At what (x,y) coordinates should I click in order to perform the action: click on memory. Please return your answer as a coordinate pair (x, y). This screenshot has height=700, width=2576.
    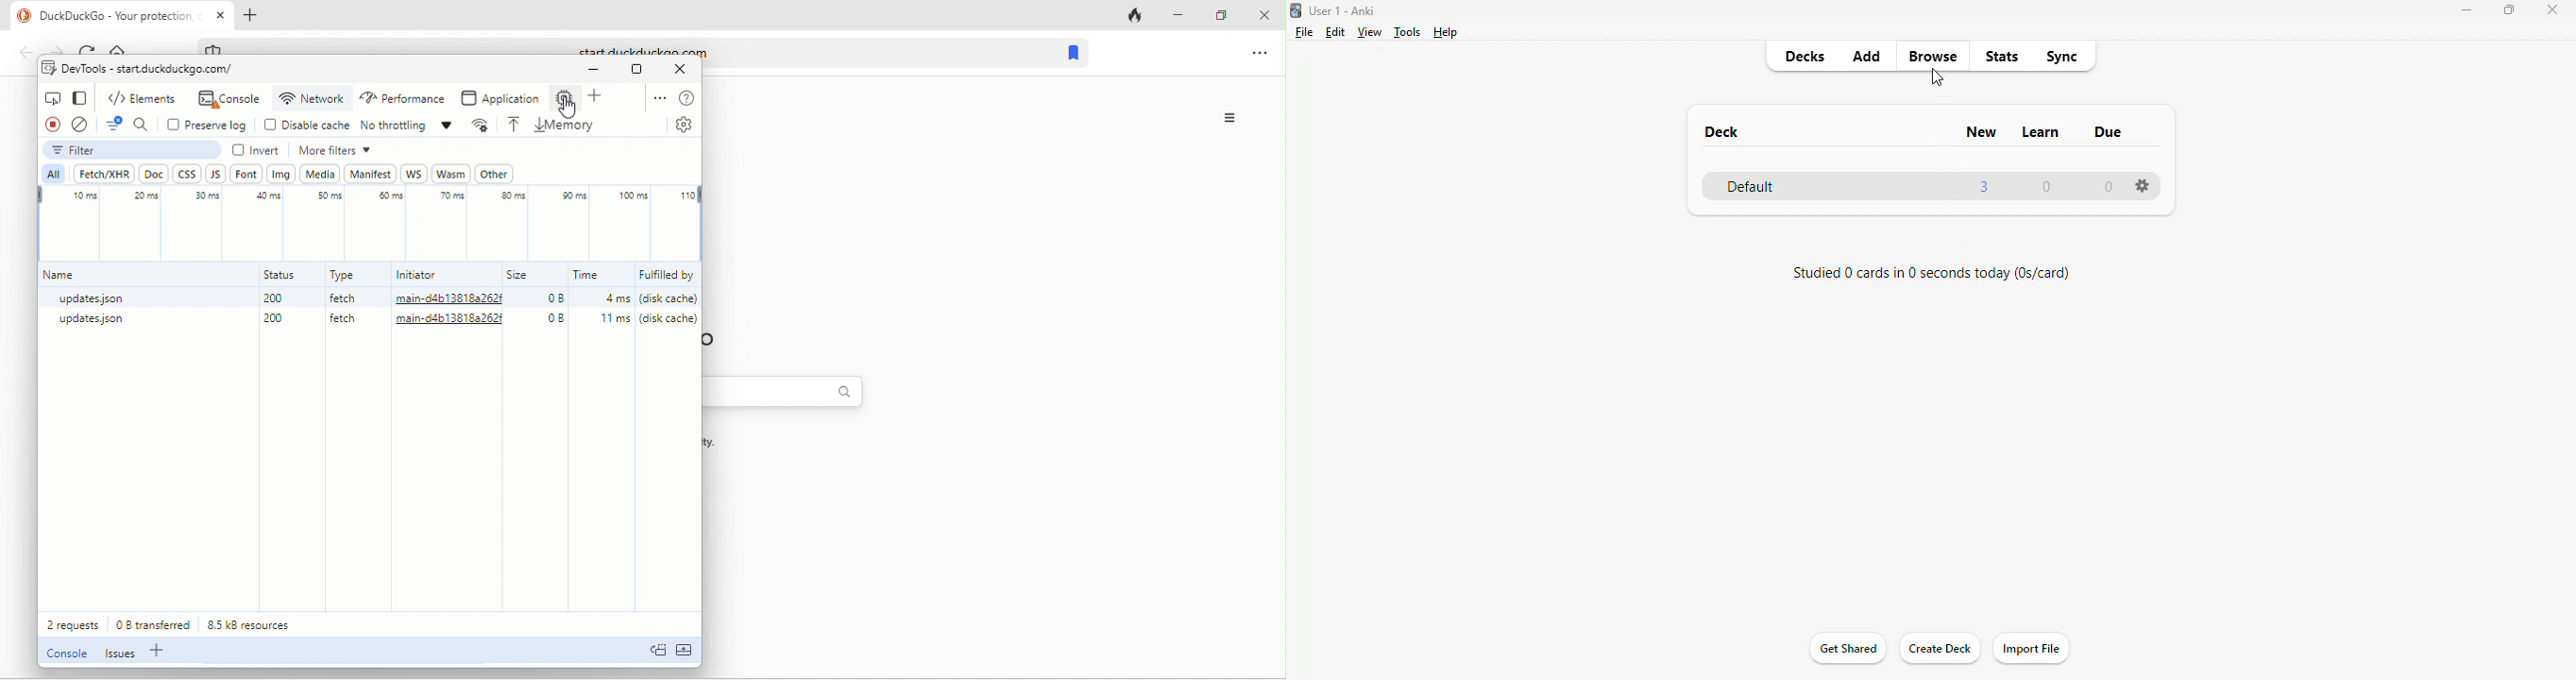
    Looking at the image, I should click on (576, 125).